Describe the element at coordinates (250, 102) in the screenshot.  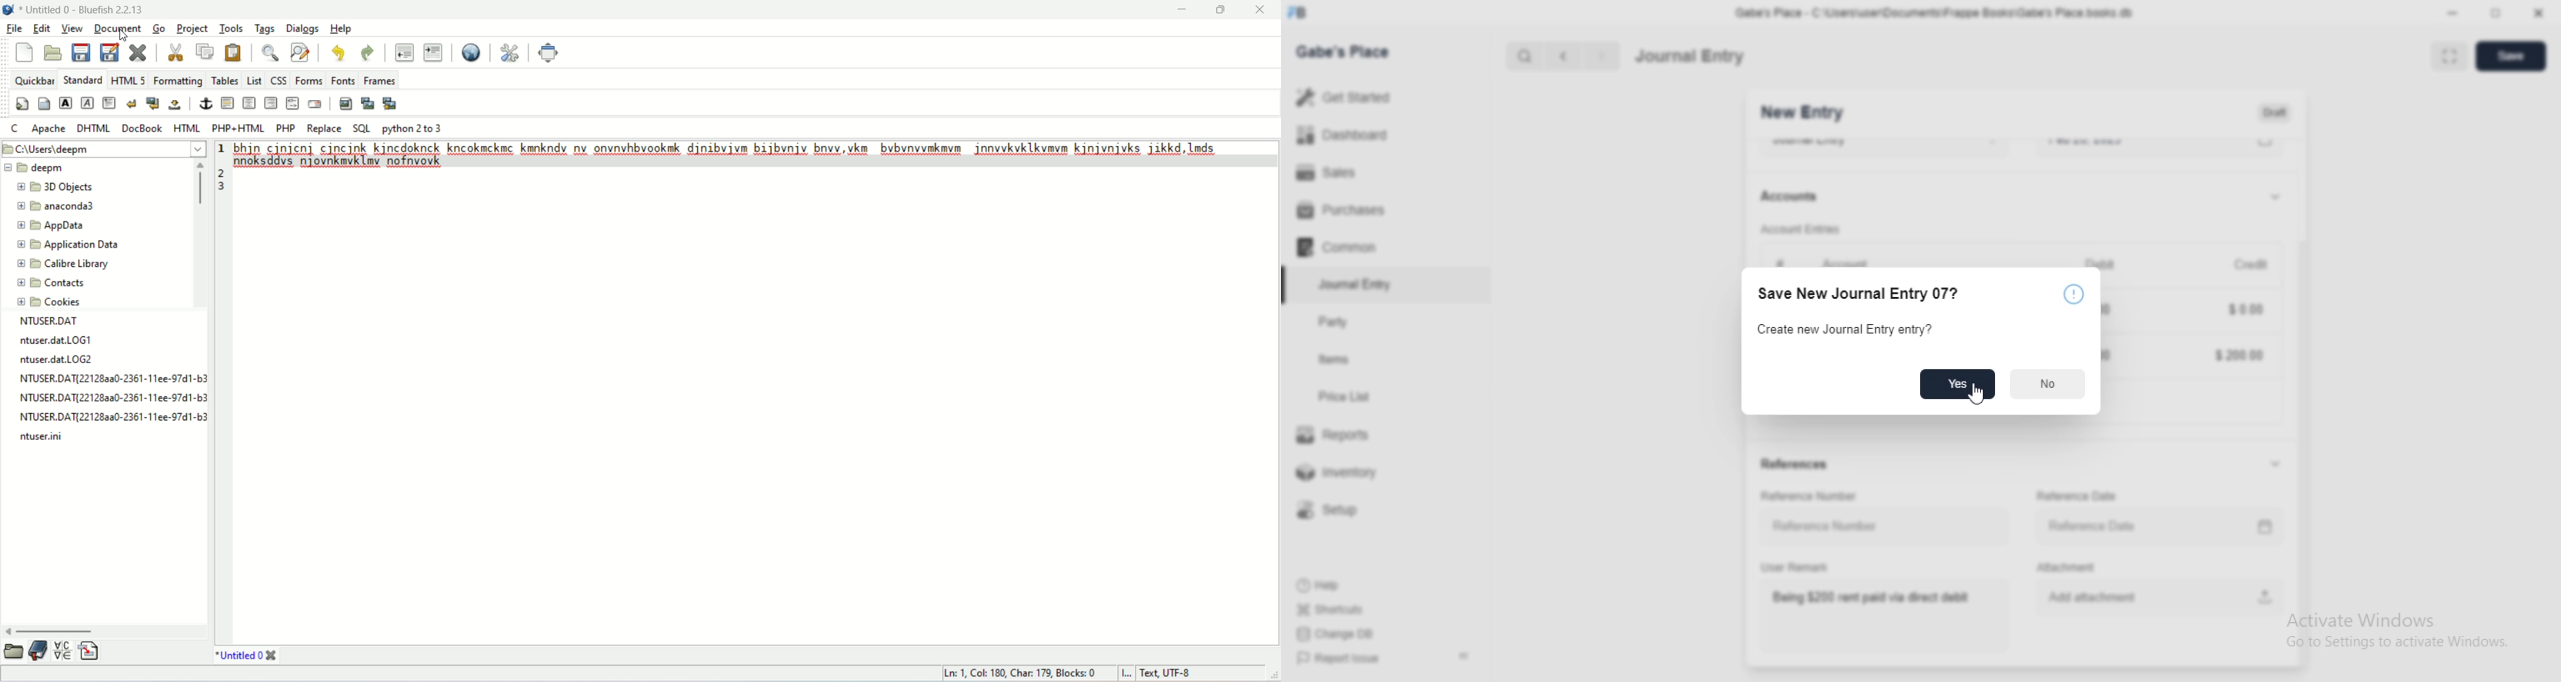
I see `center` at that location.